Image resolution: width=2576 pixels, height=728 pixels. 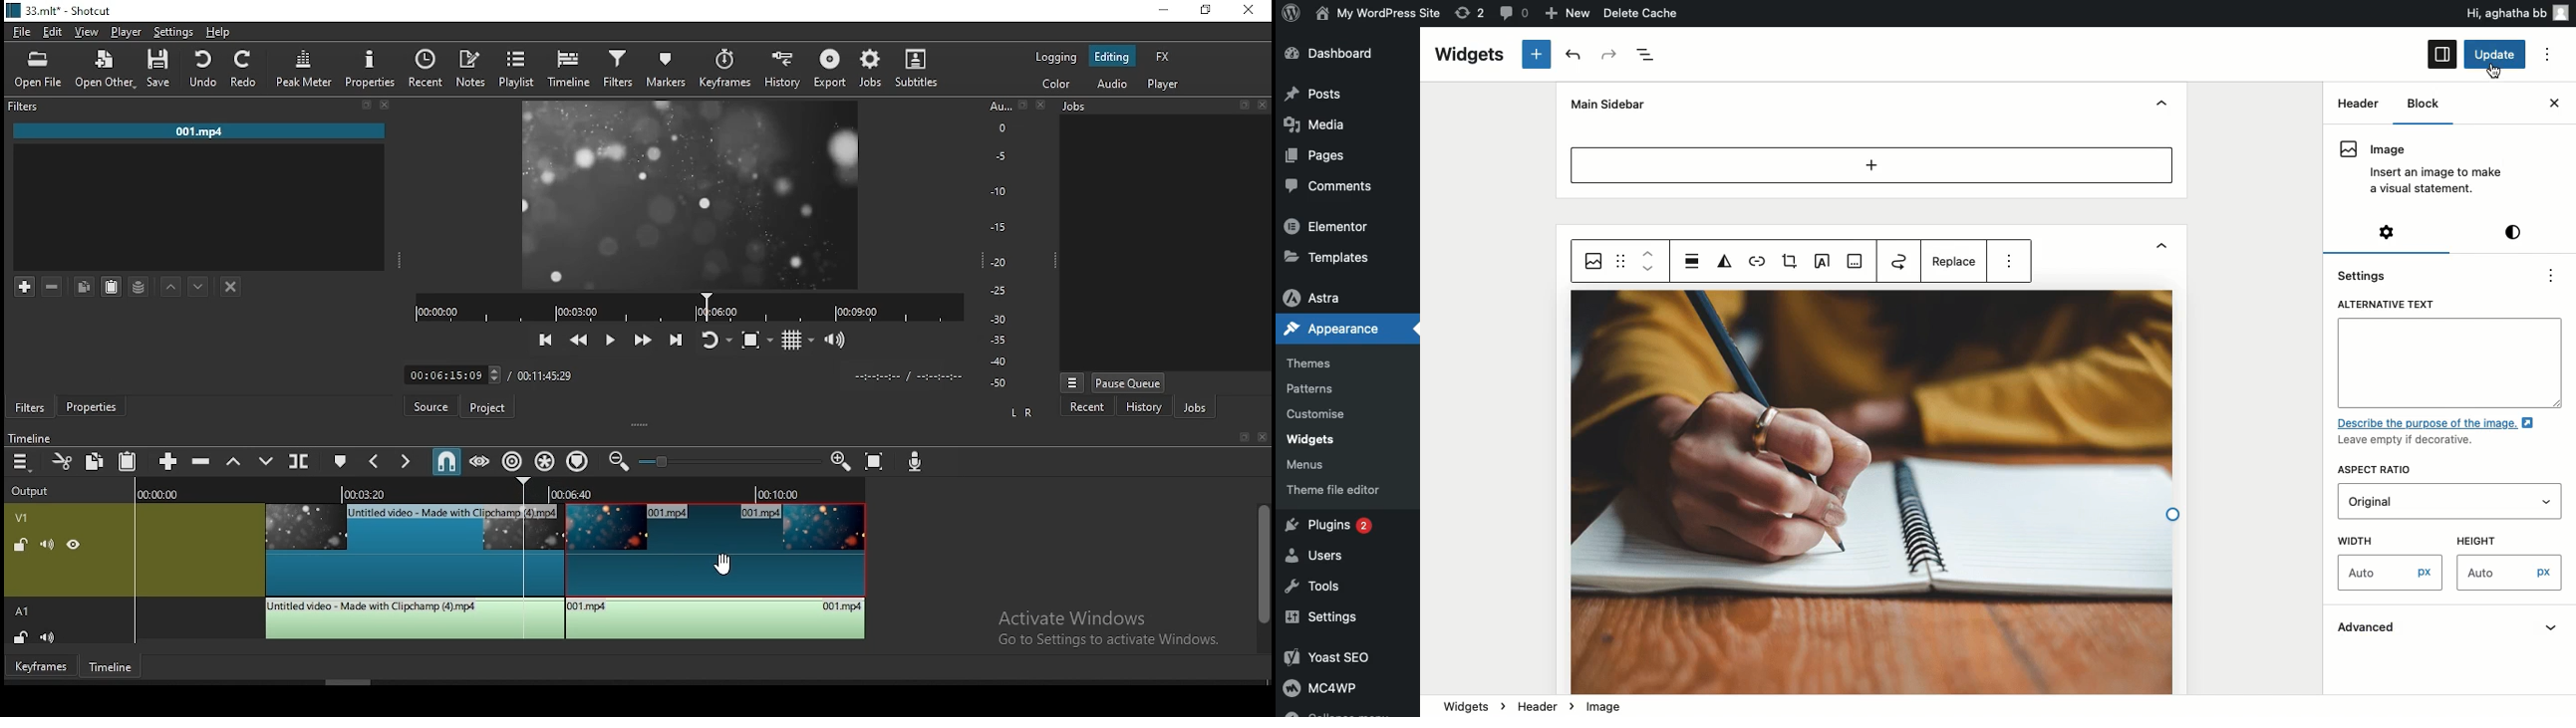 What do you see at coordinates (1595, 261) in the screenshot?
I see `Image` at bounding box center [1595, 261].